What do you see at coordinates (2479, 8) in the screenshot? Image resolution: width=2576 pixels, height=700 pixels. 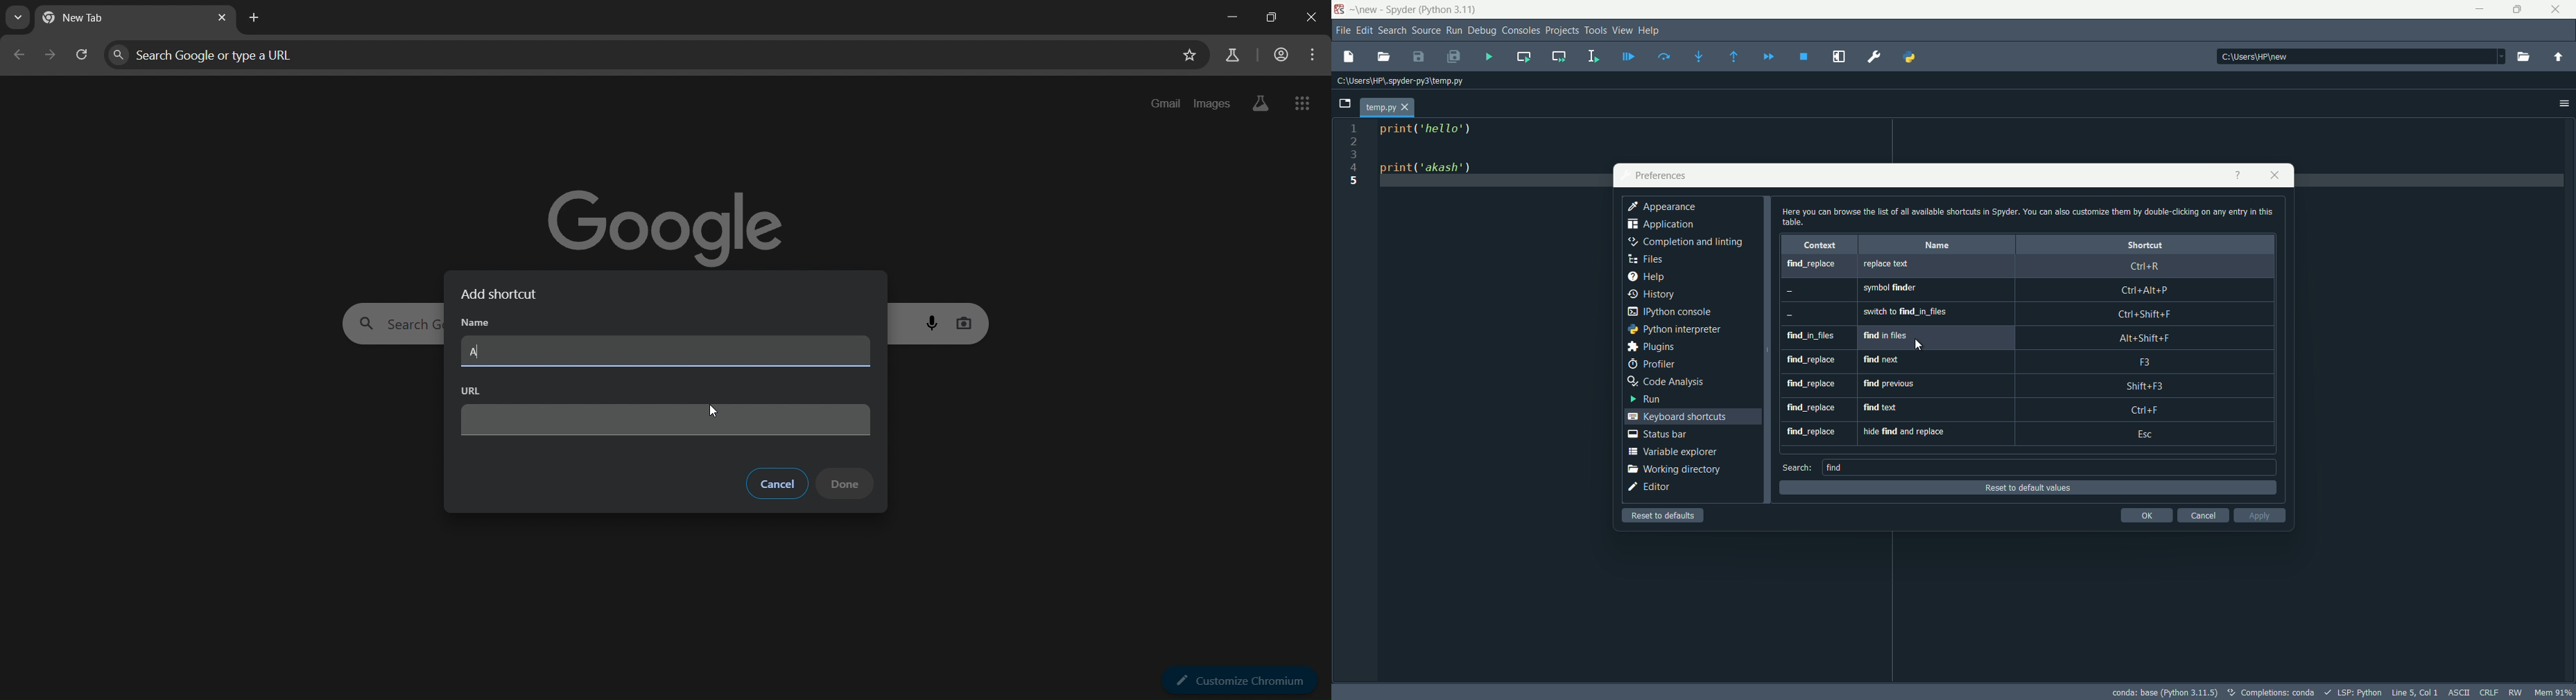 I see `minimize` at bounding box center [2479, 8].